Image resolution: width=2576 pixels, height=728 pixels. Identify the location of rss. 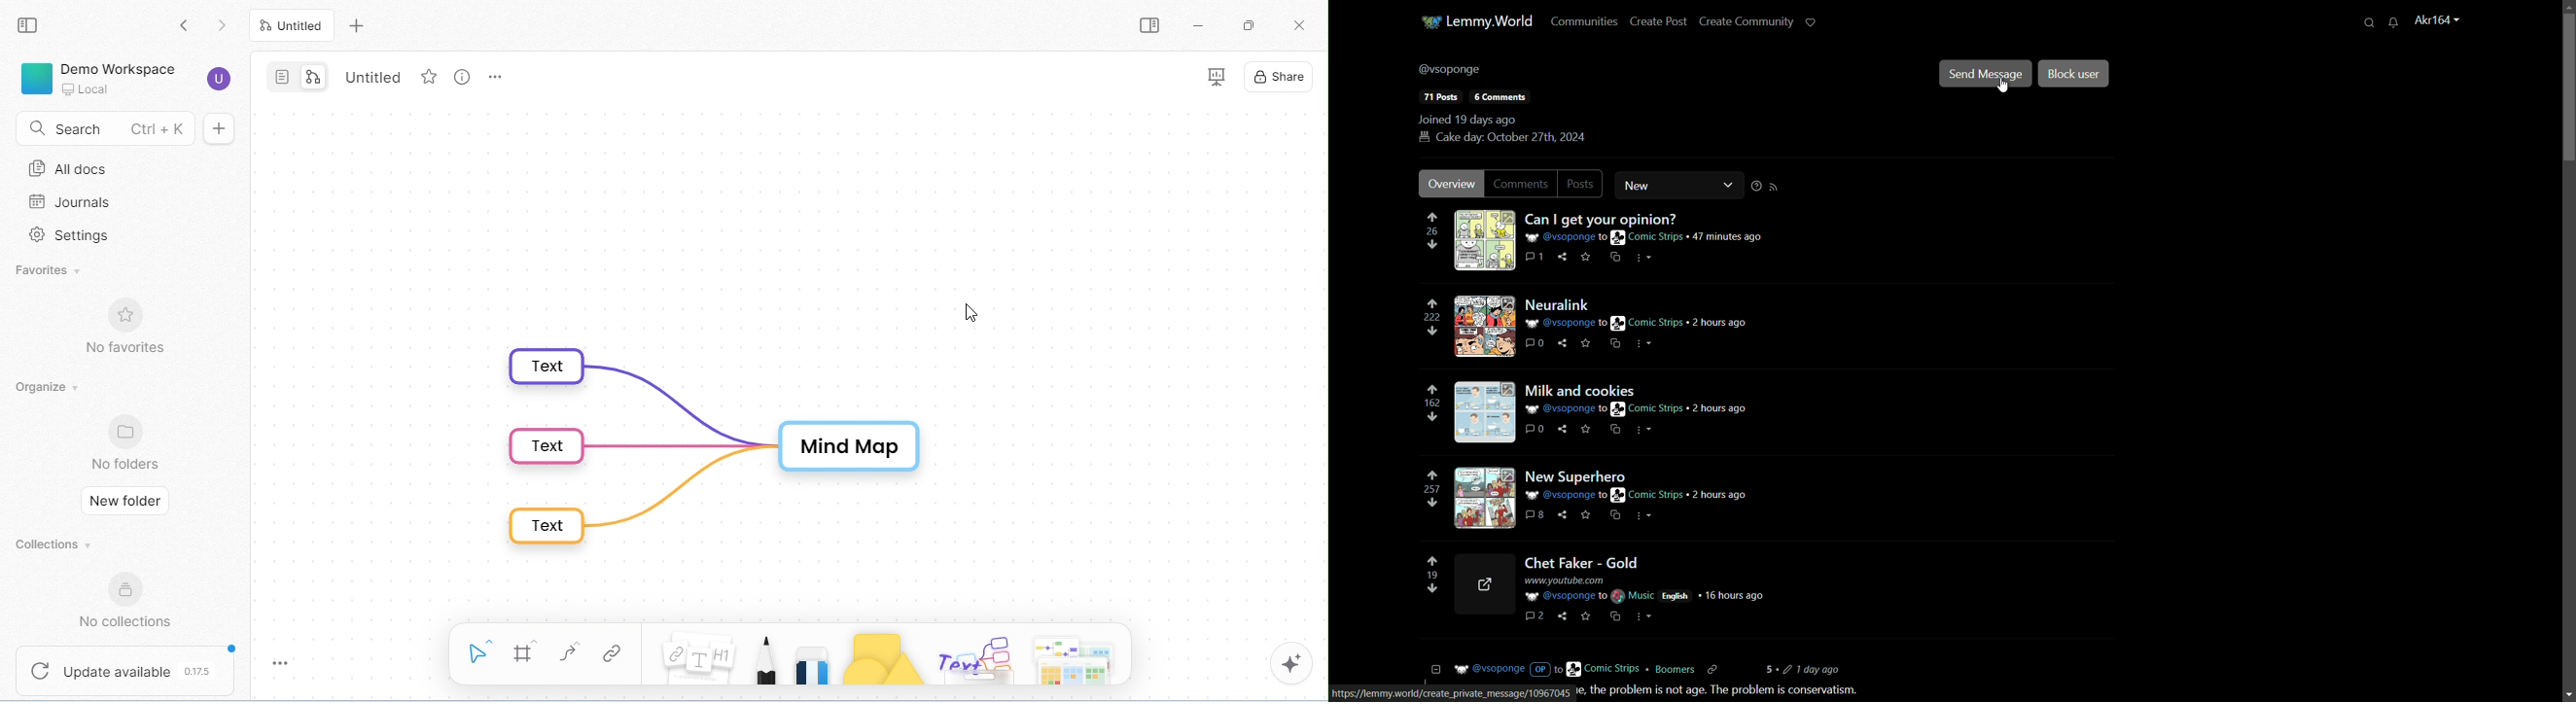
(1776, 186).